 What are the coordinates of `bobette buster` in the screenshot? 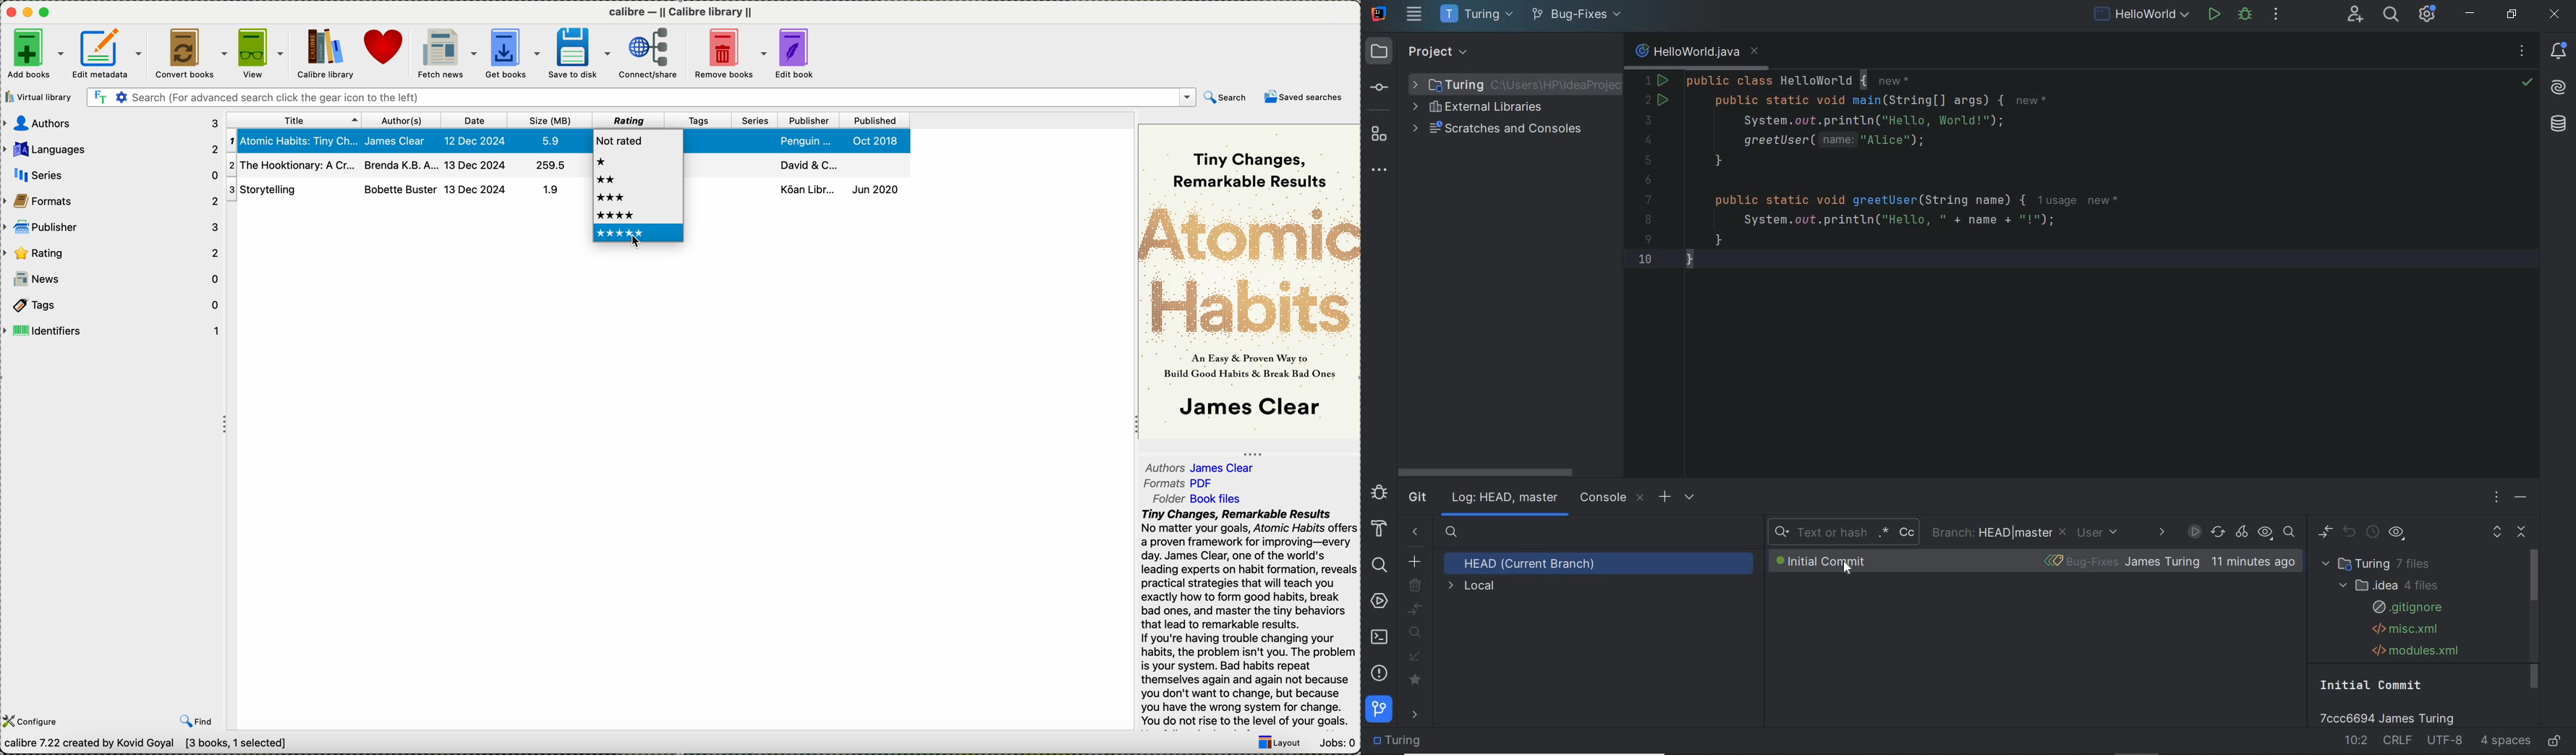 It's located at (400, 189).